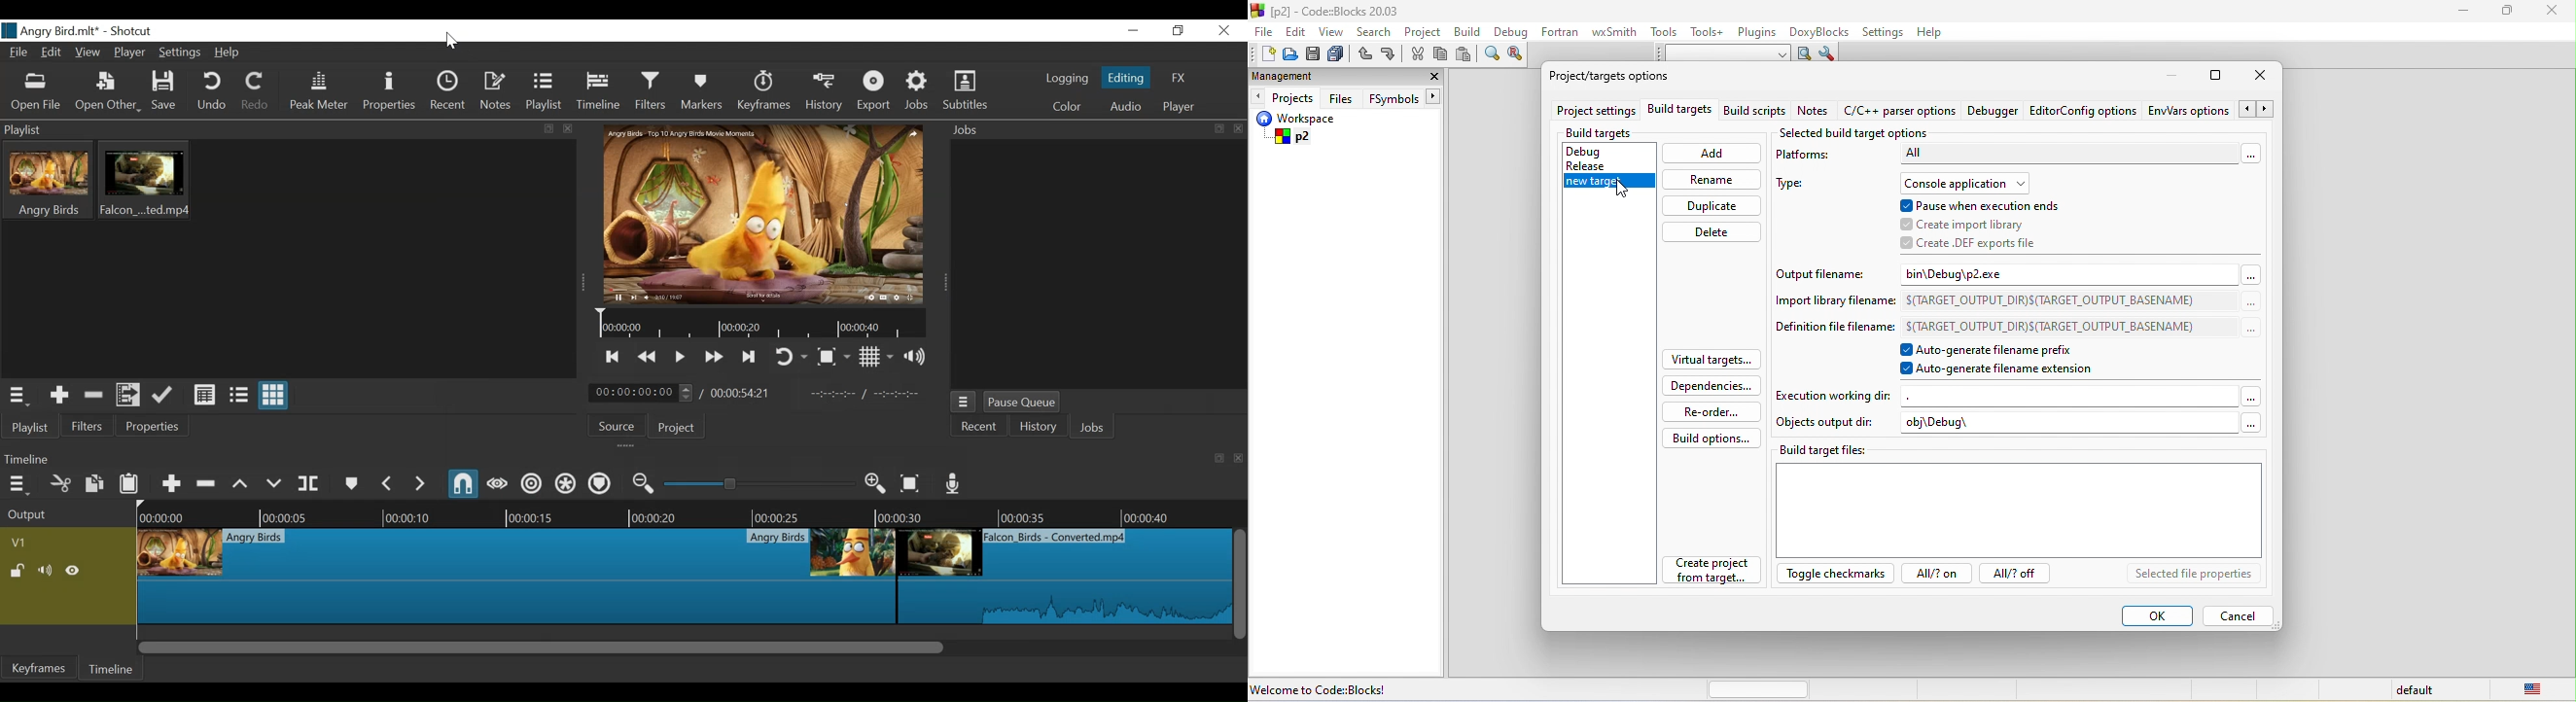 The image size is (2576, 728). I want to click on Open Other, so click(109, 93).